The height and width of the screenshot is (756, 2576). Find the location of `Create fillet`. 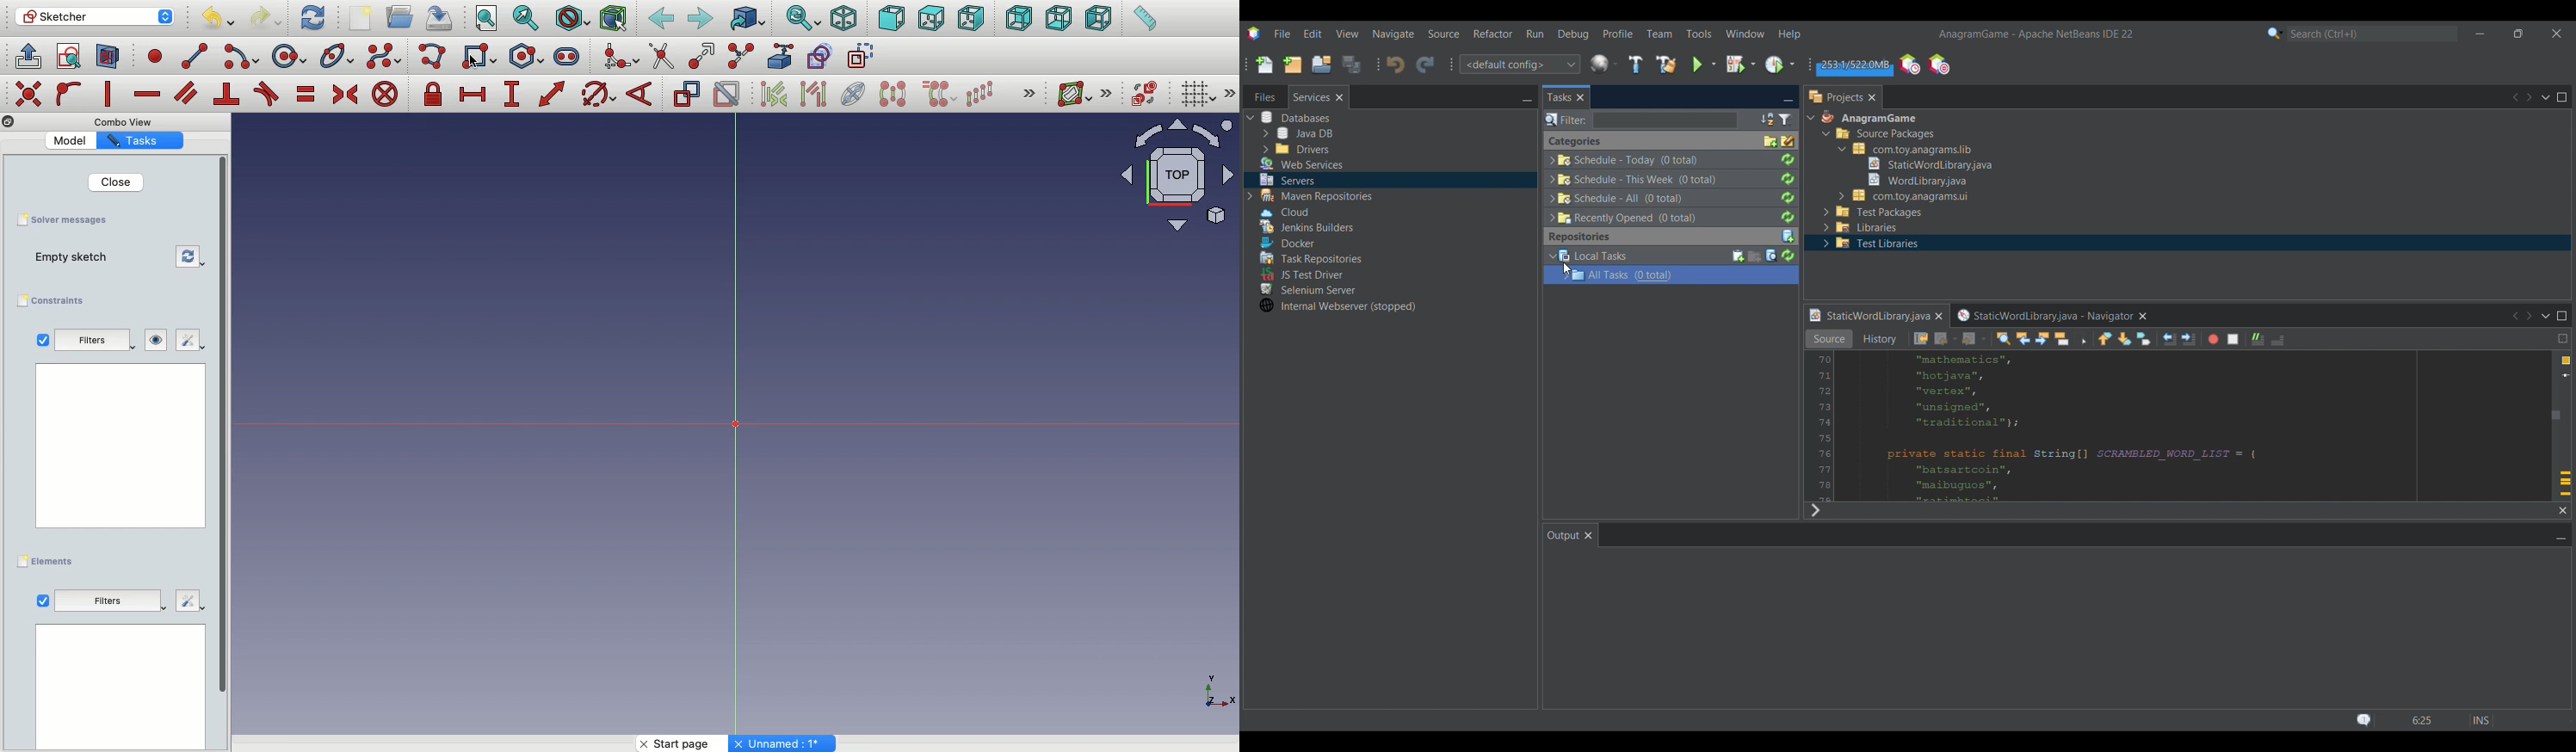

Create fillet is located at coordinates (620, 58).